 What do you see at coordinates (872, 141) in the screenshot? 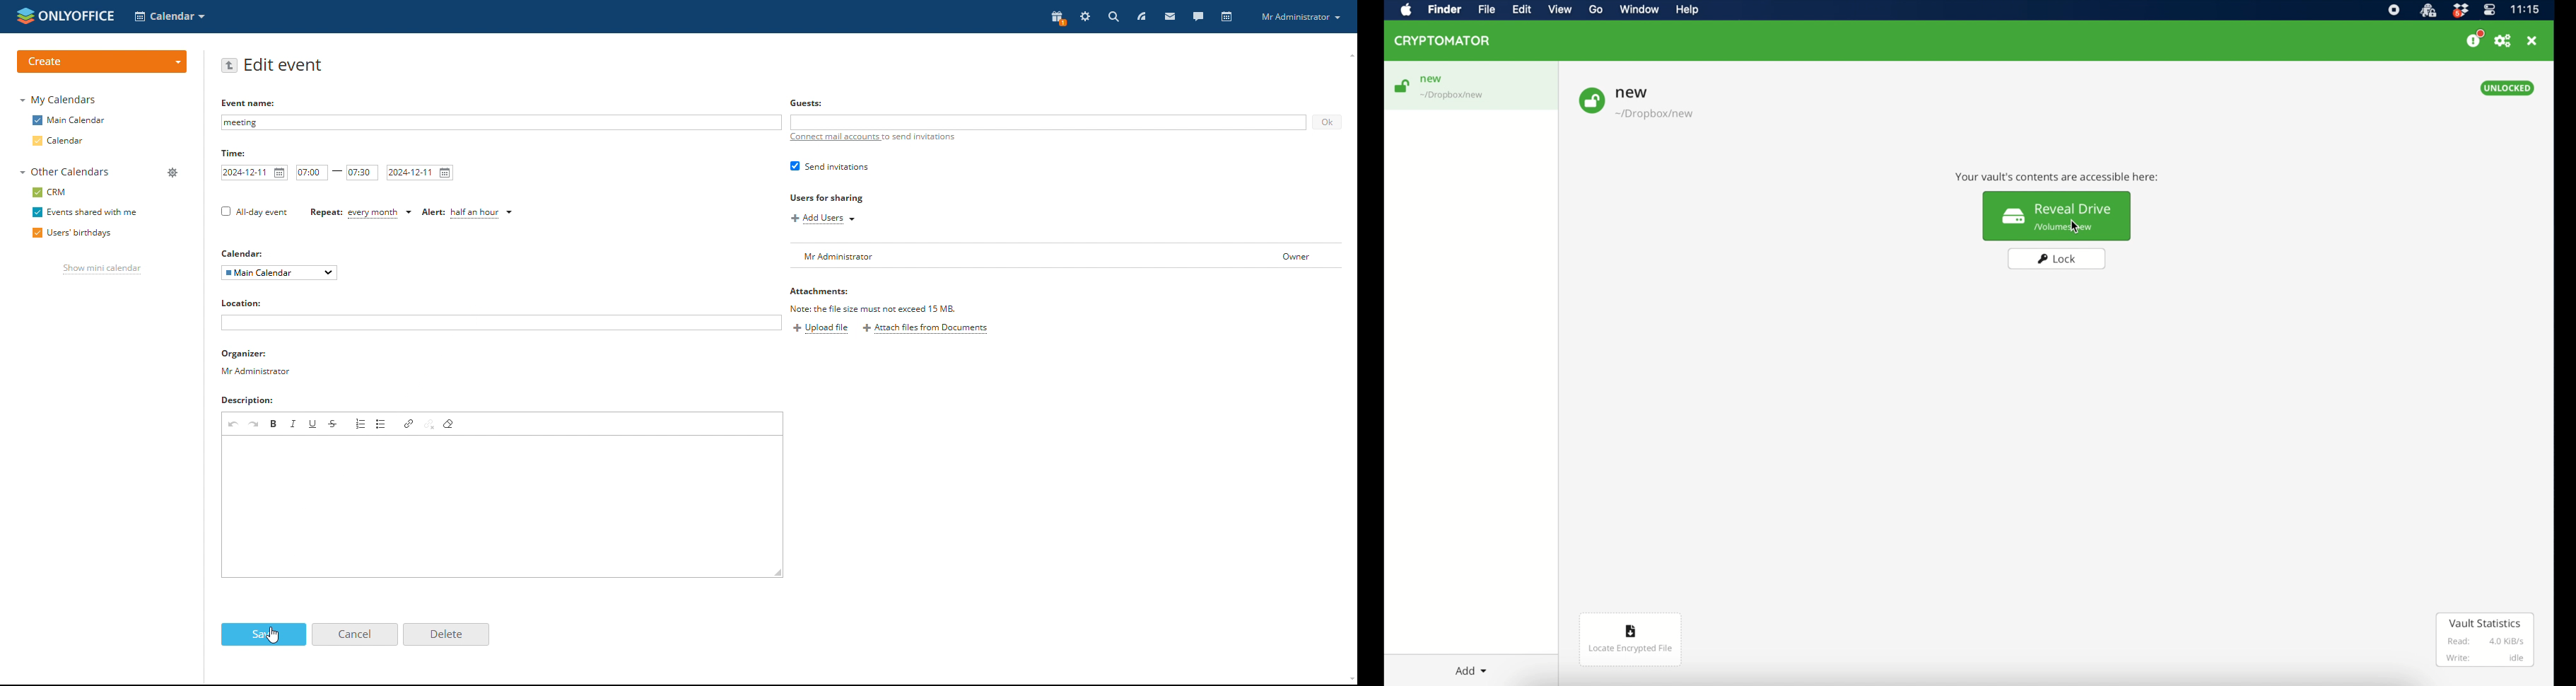
I see `connect mail accounts` at bounding box center [872, 141].